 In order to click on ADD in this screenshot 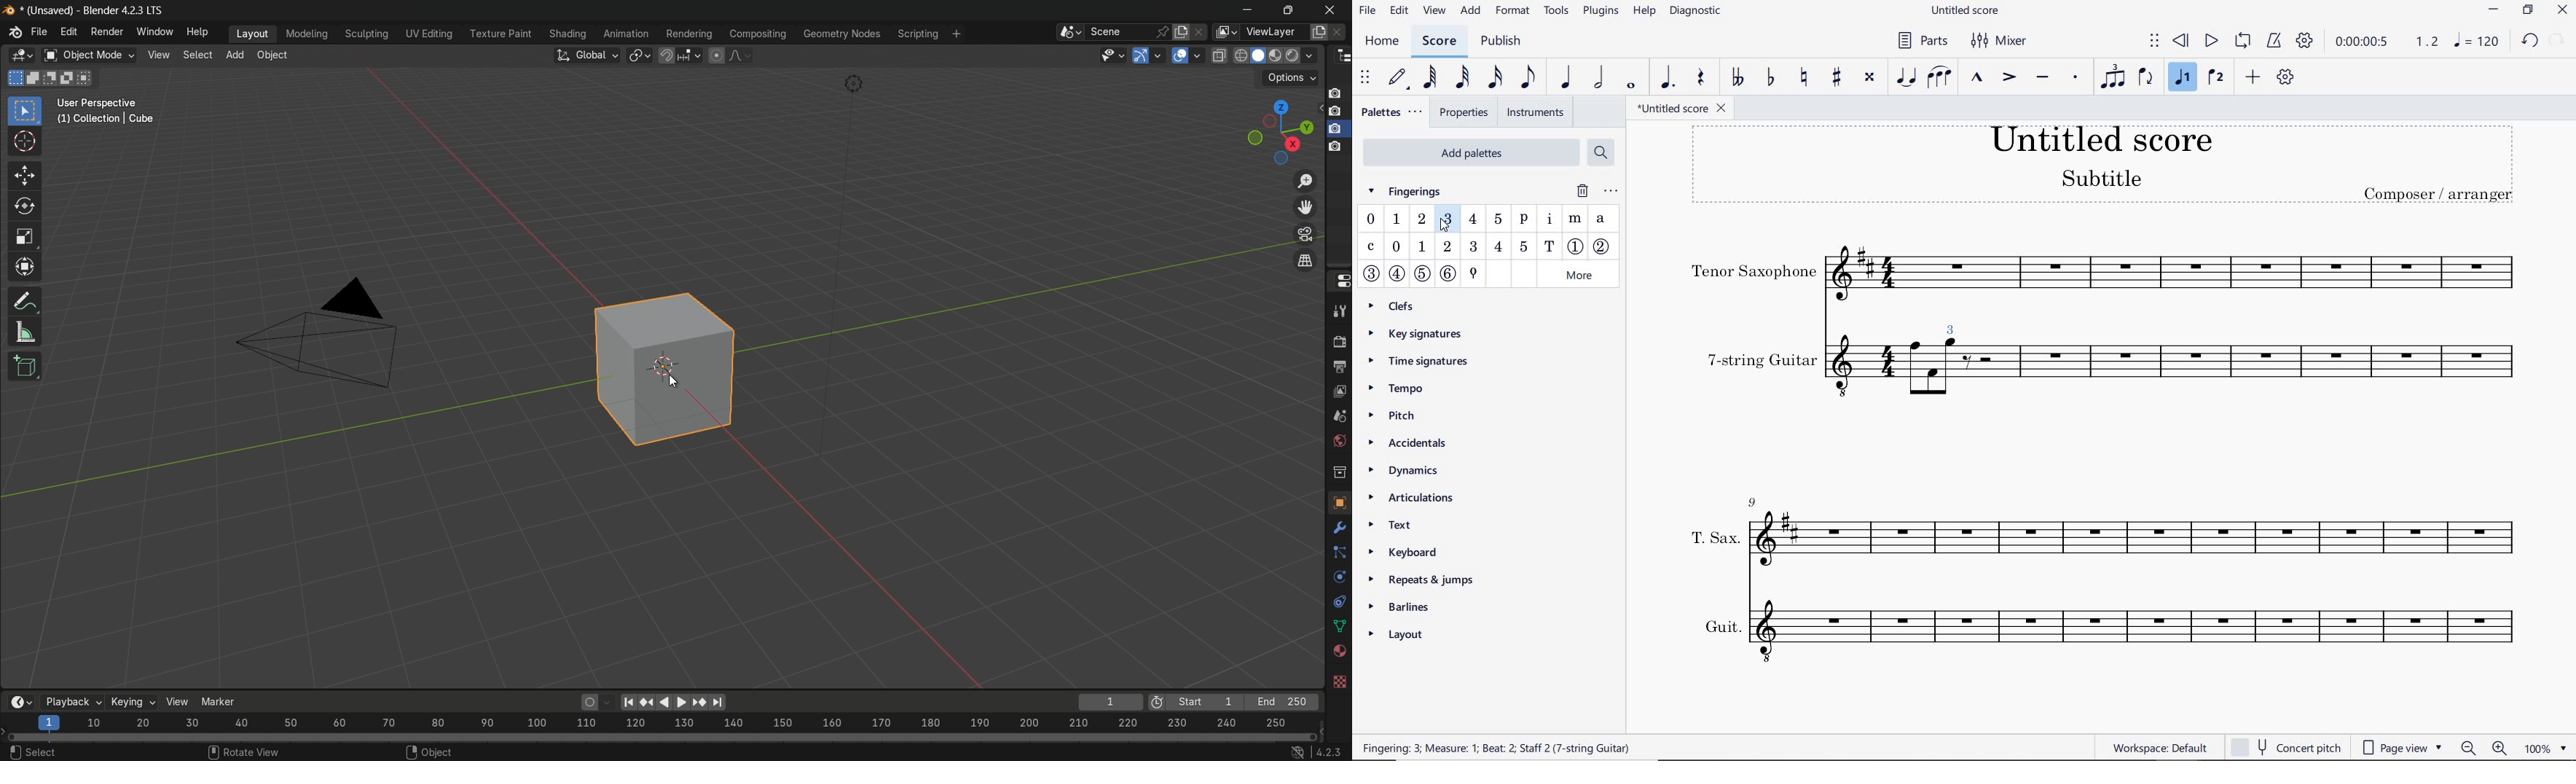, I will do `click(2251, 78)`.